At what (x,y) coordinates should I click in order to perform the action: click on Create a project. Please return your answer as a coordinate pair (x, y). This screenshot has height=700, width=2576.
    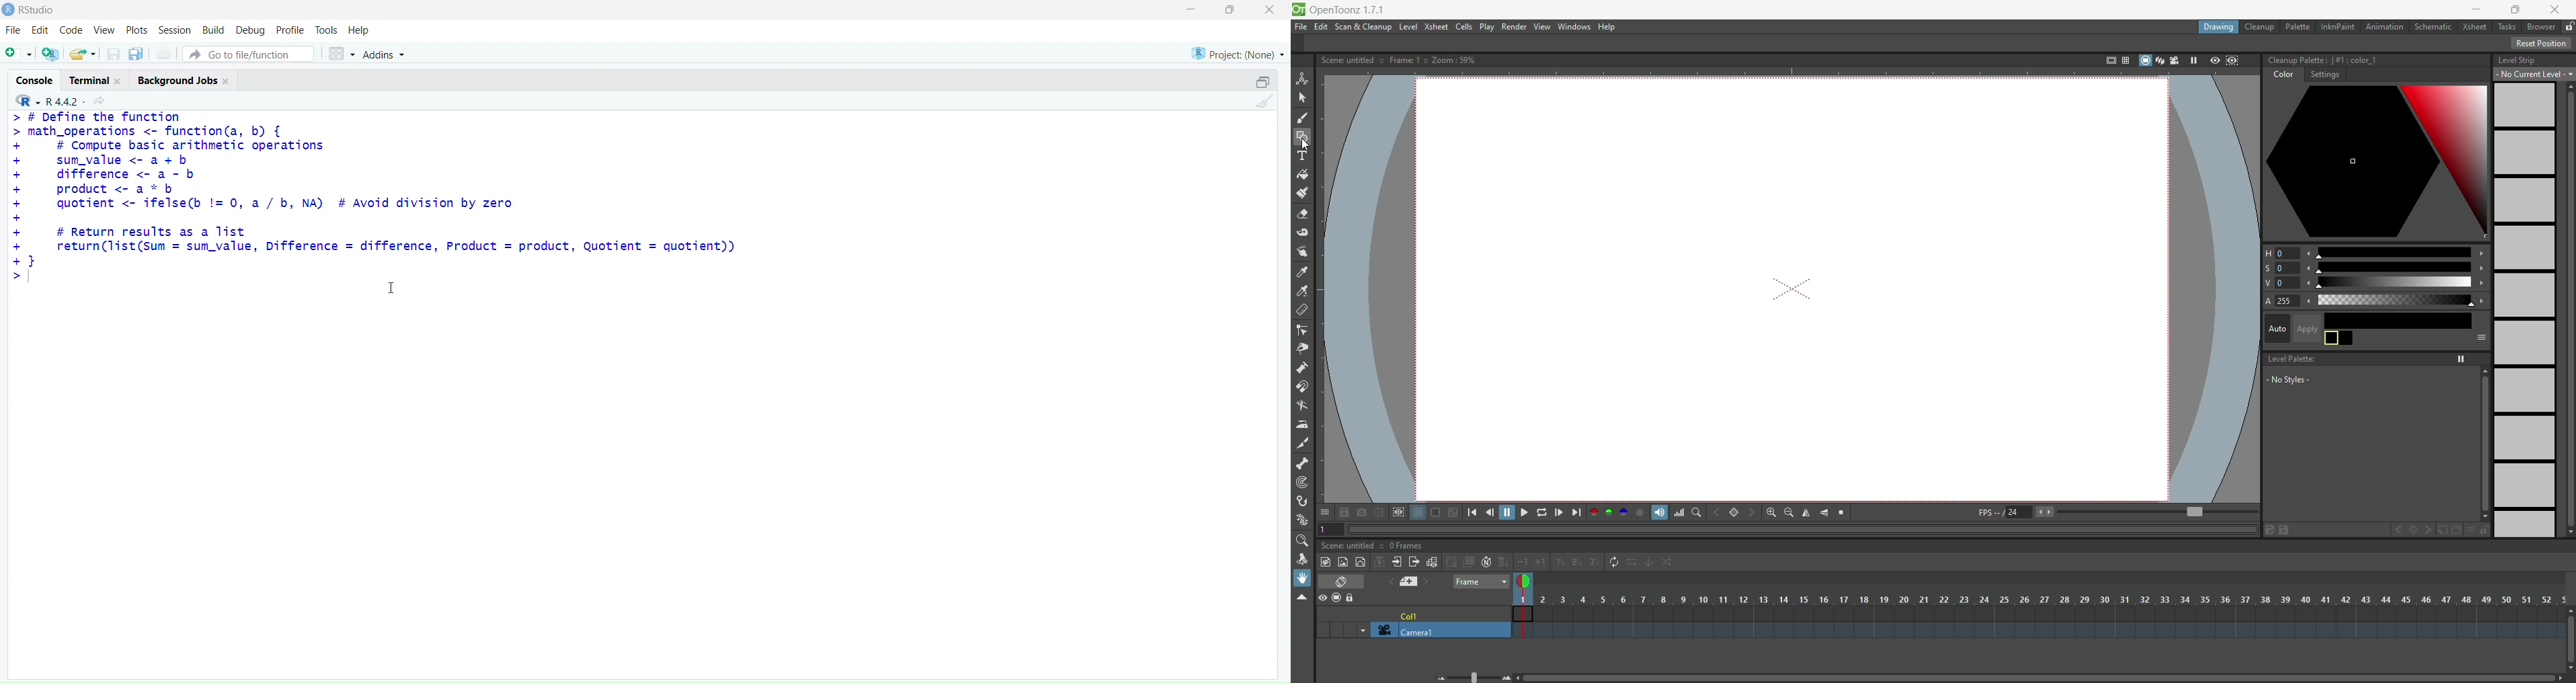
    Looking at the image, I should click on (49, 52).